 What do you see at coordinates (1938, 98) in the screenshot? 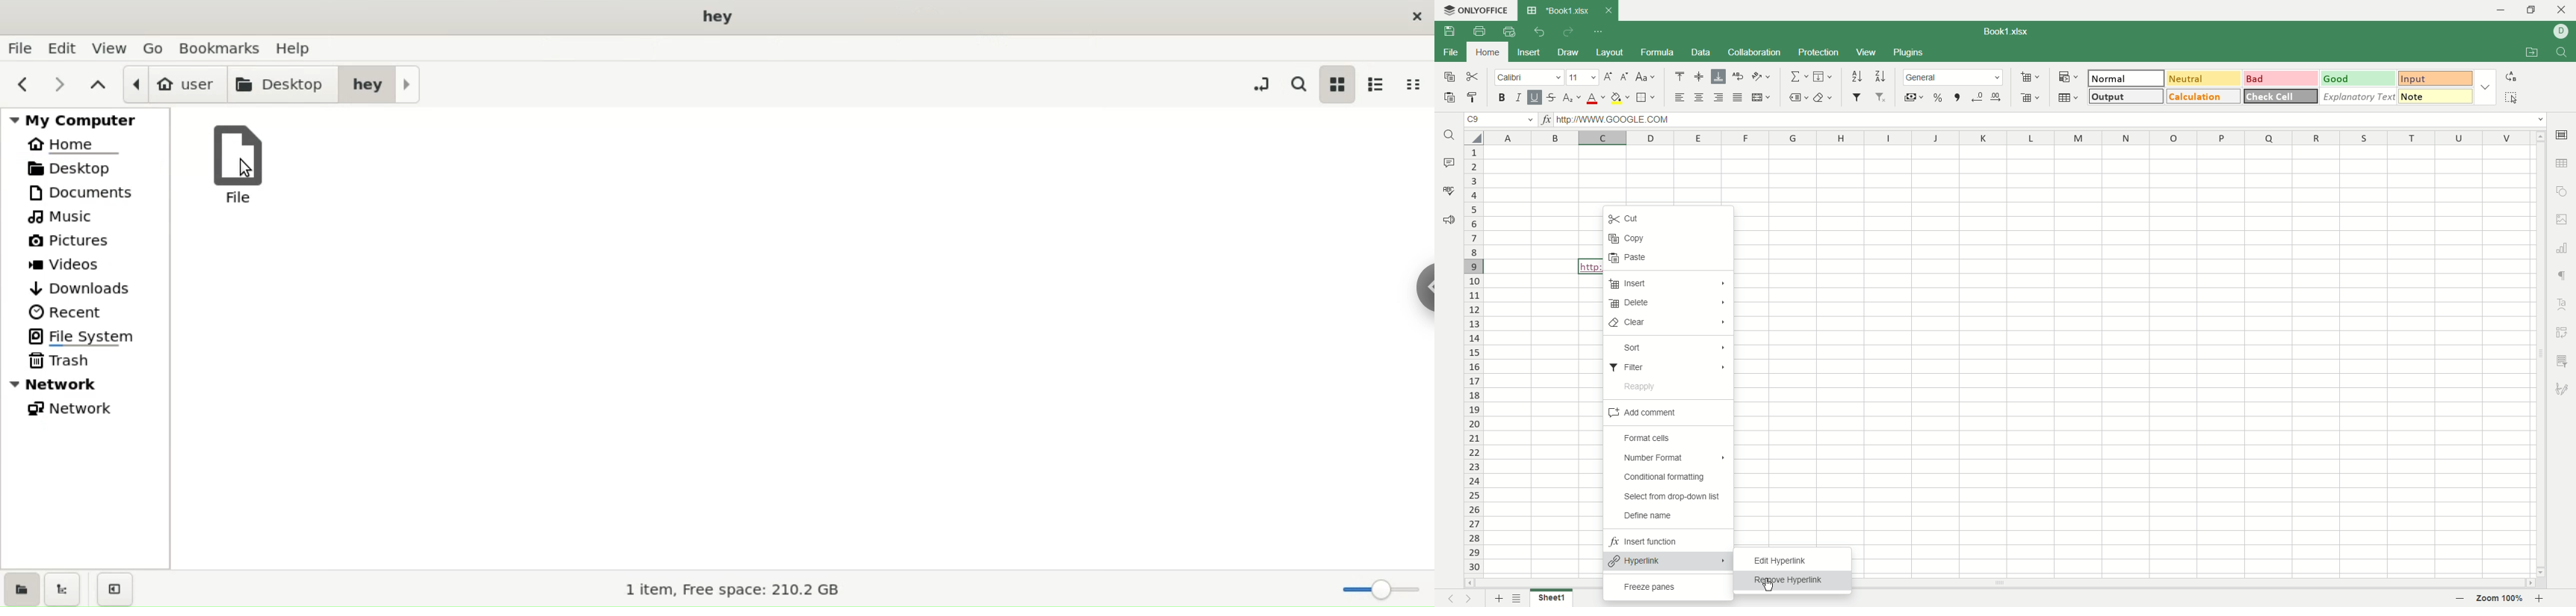
I see `percent style` at bounding box center [1938, 98].